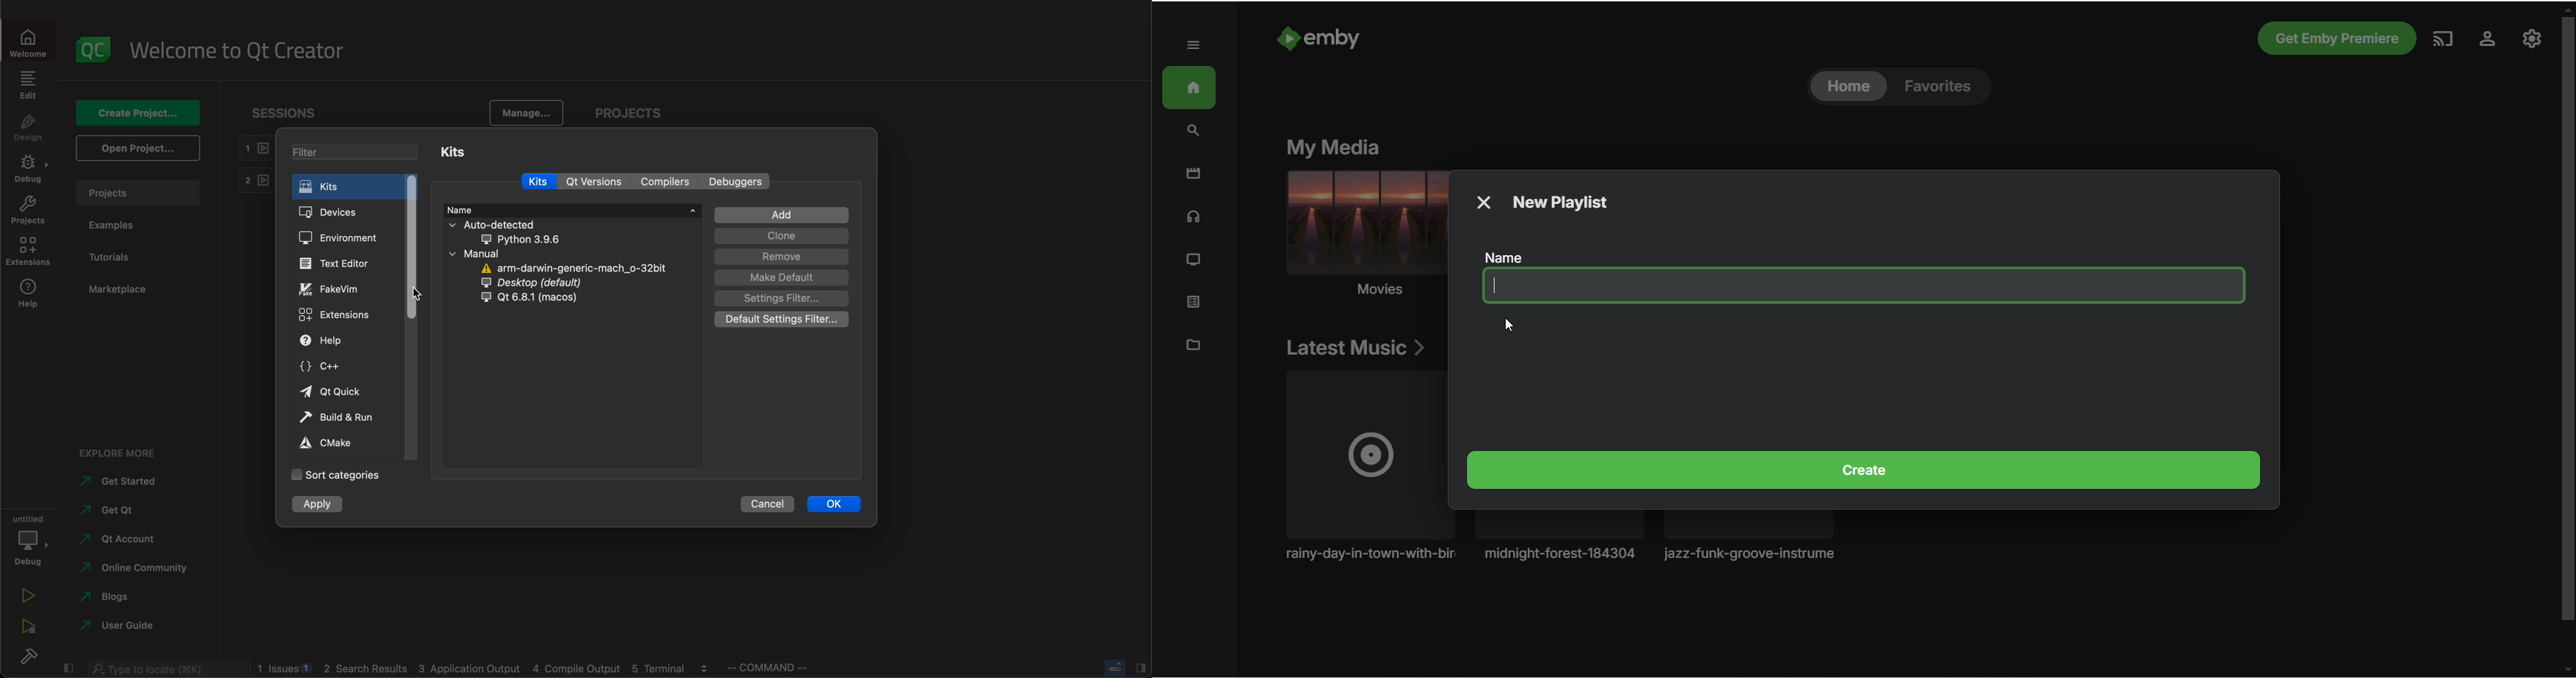 The image size is (2576, 700). What do you see at coordinates (471, 153) in the screenshot?
I see `kits` at bounding box center [471, 153].